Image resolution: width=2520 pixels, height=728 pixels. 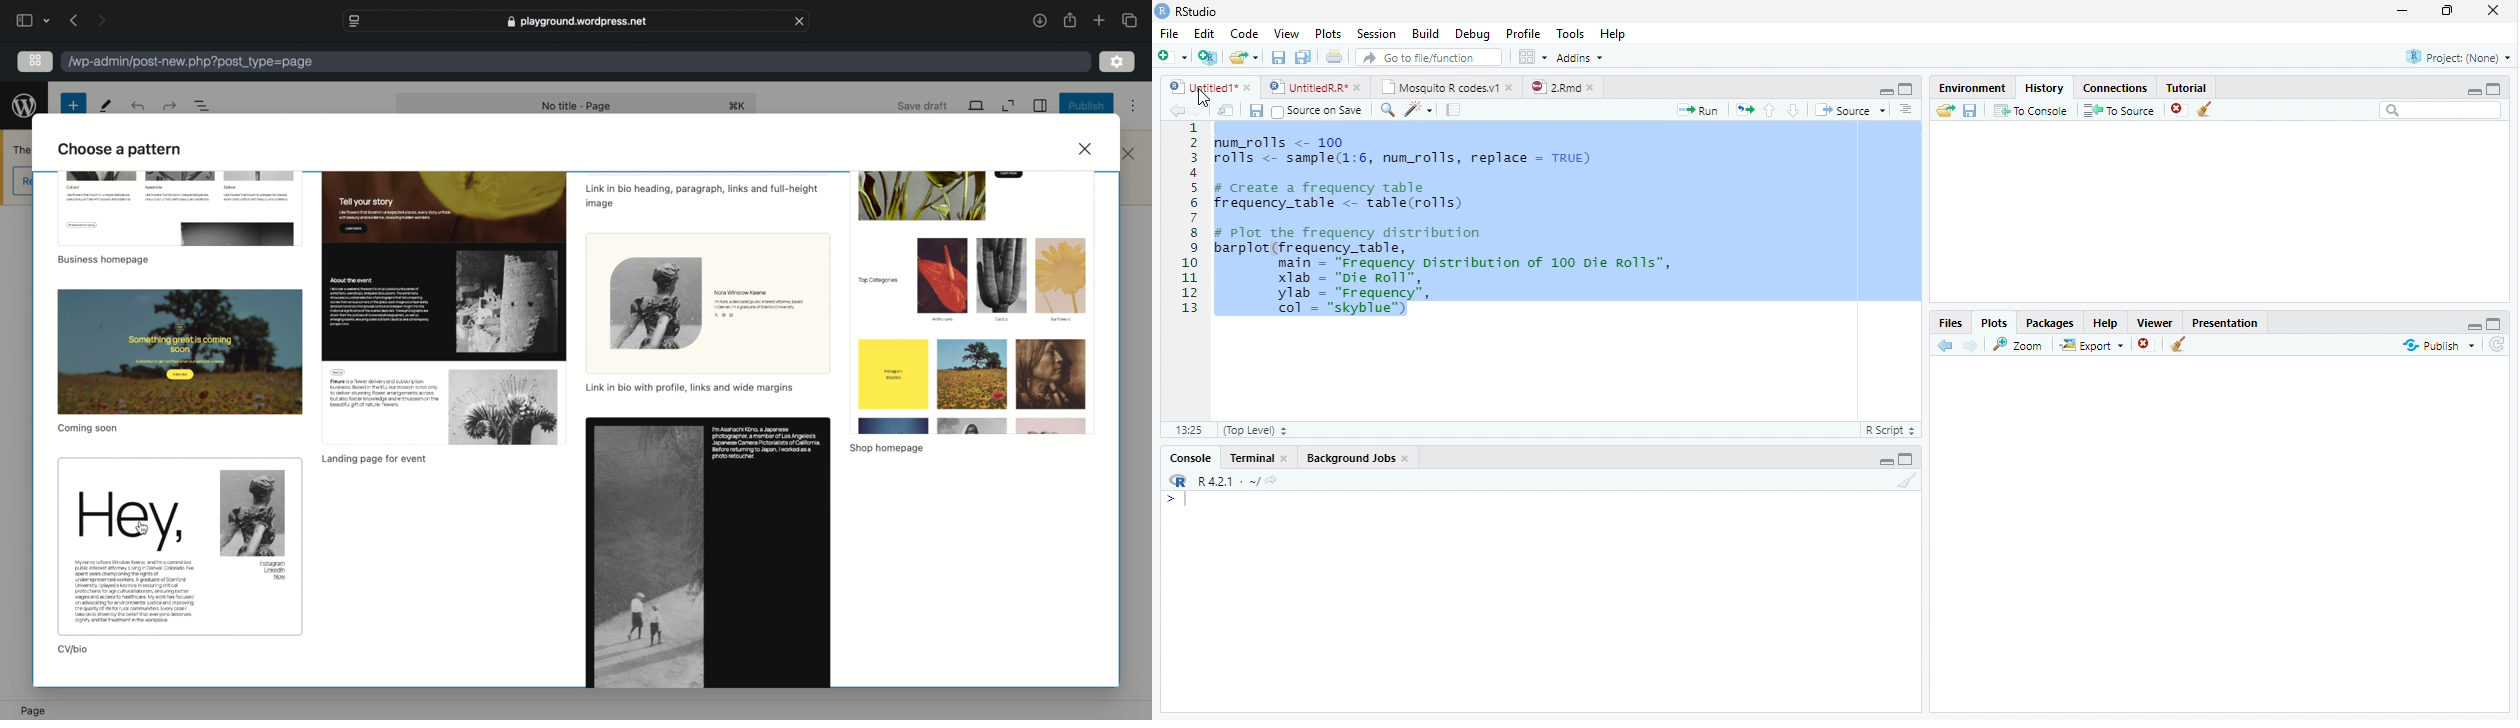 What do you see at coordinates (971, 301) in the screenshot?
I see `preview` at bounding box center [971, 301].